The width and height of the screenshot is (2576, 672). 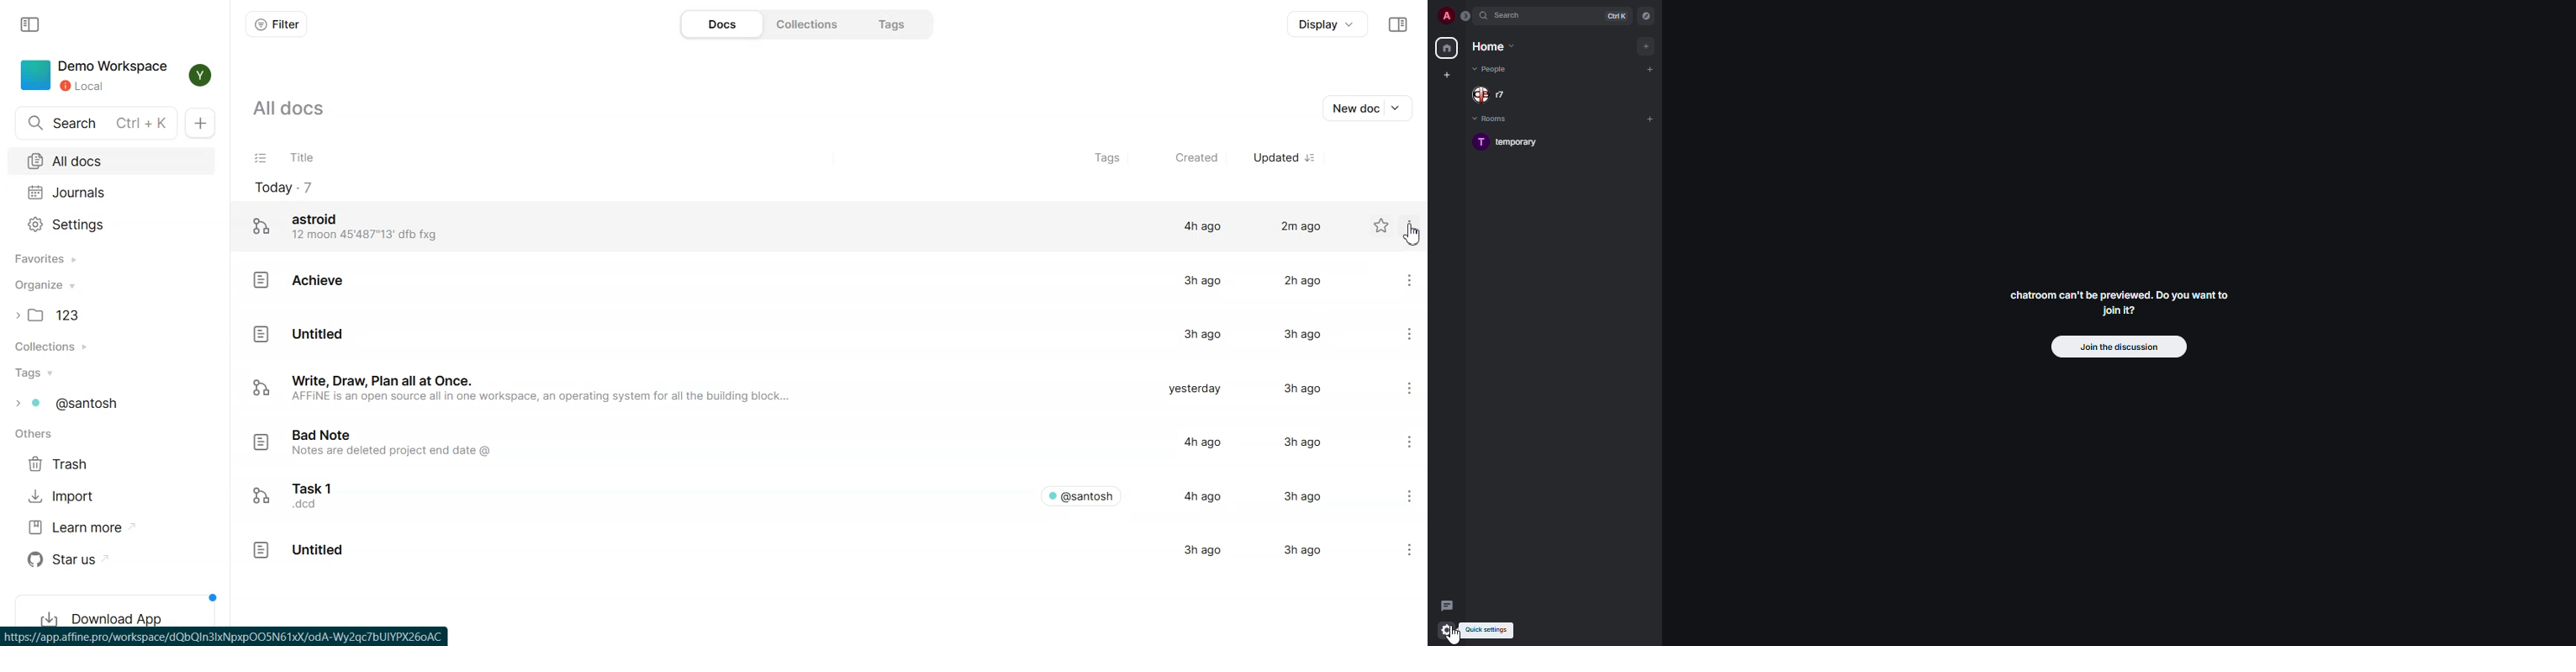 What do you see at coordinates (1511, 141) in the screenshot?
I see `room` at bounding box center [1511, 141].